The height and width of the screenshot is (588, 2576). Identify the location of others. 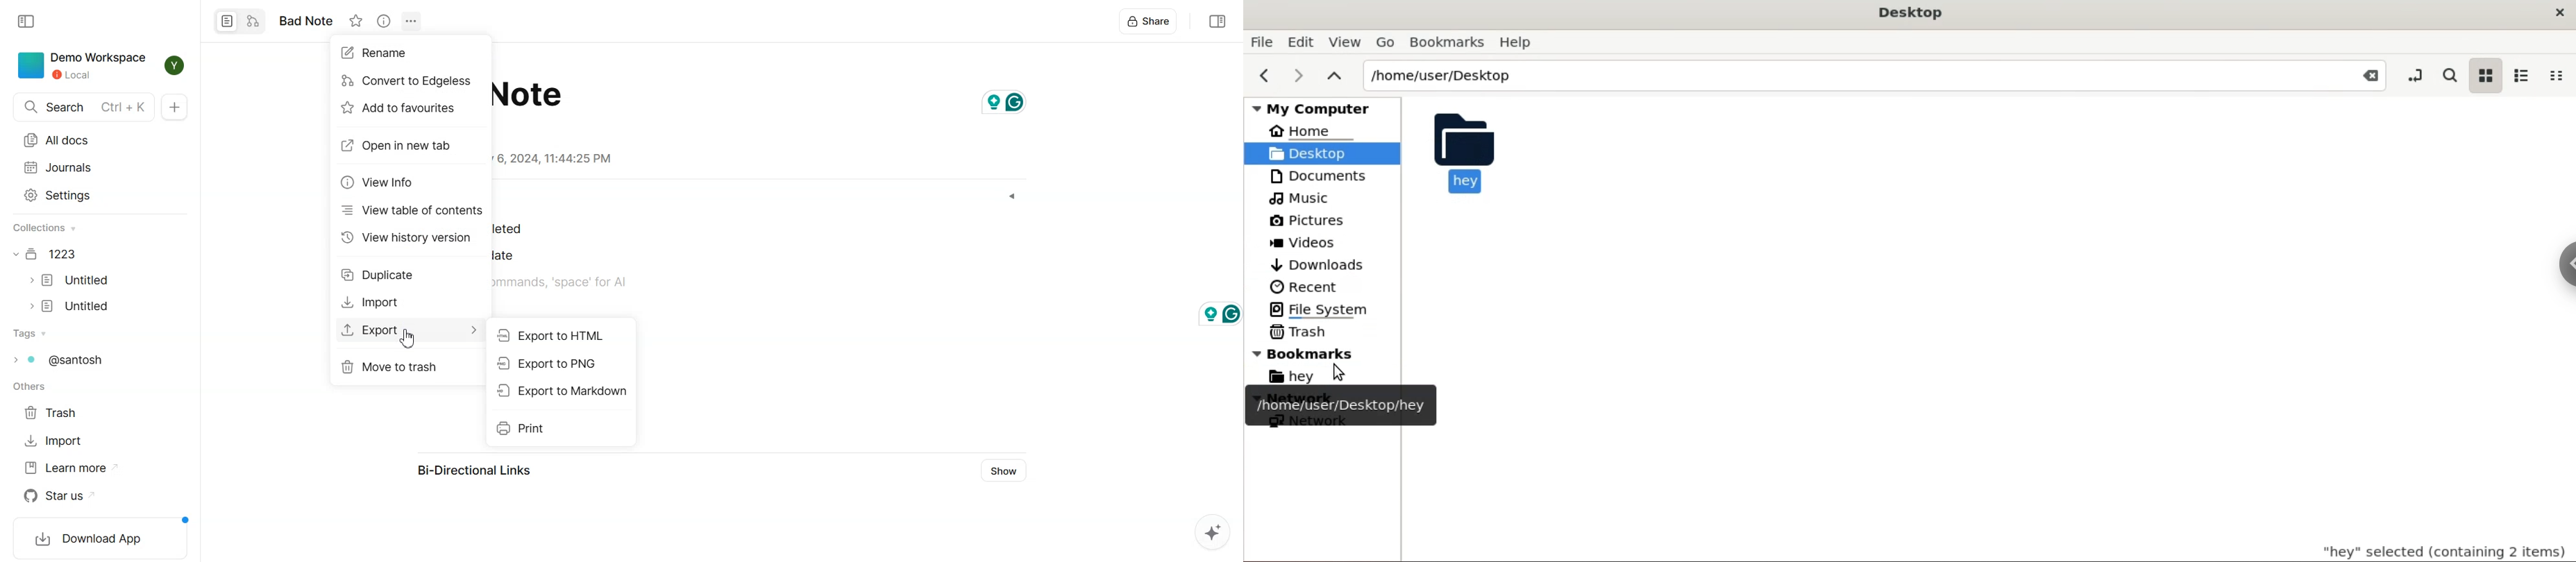
(30, 387).